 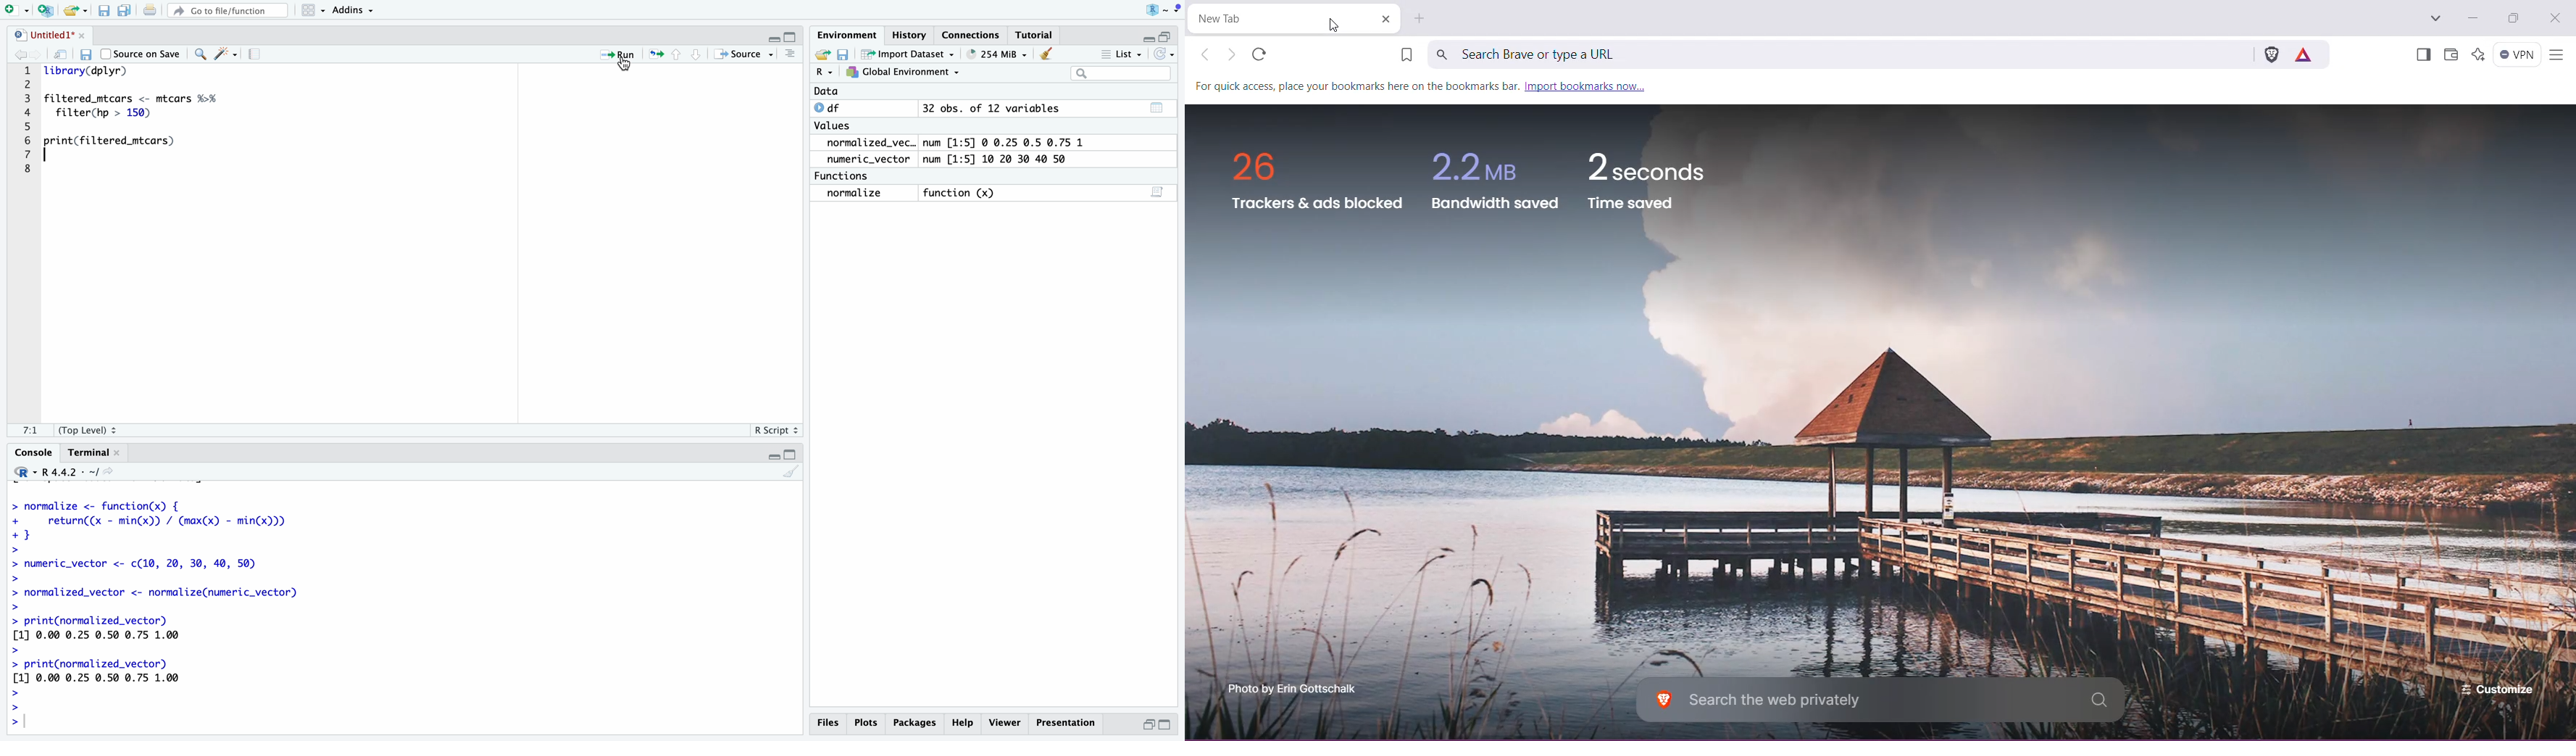 What do you see at coordinates (1148, 724) in the screenshot?
I see `minimize` at bounding box center [1148, 724].